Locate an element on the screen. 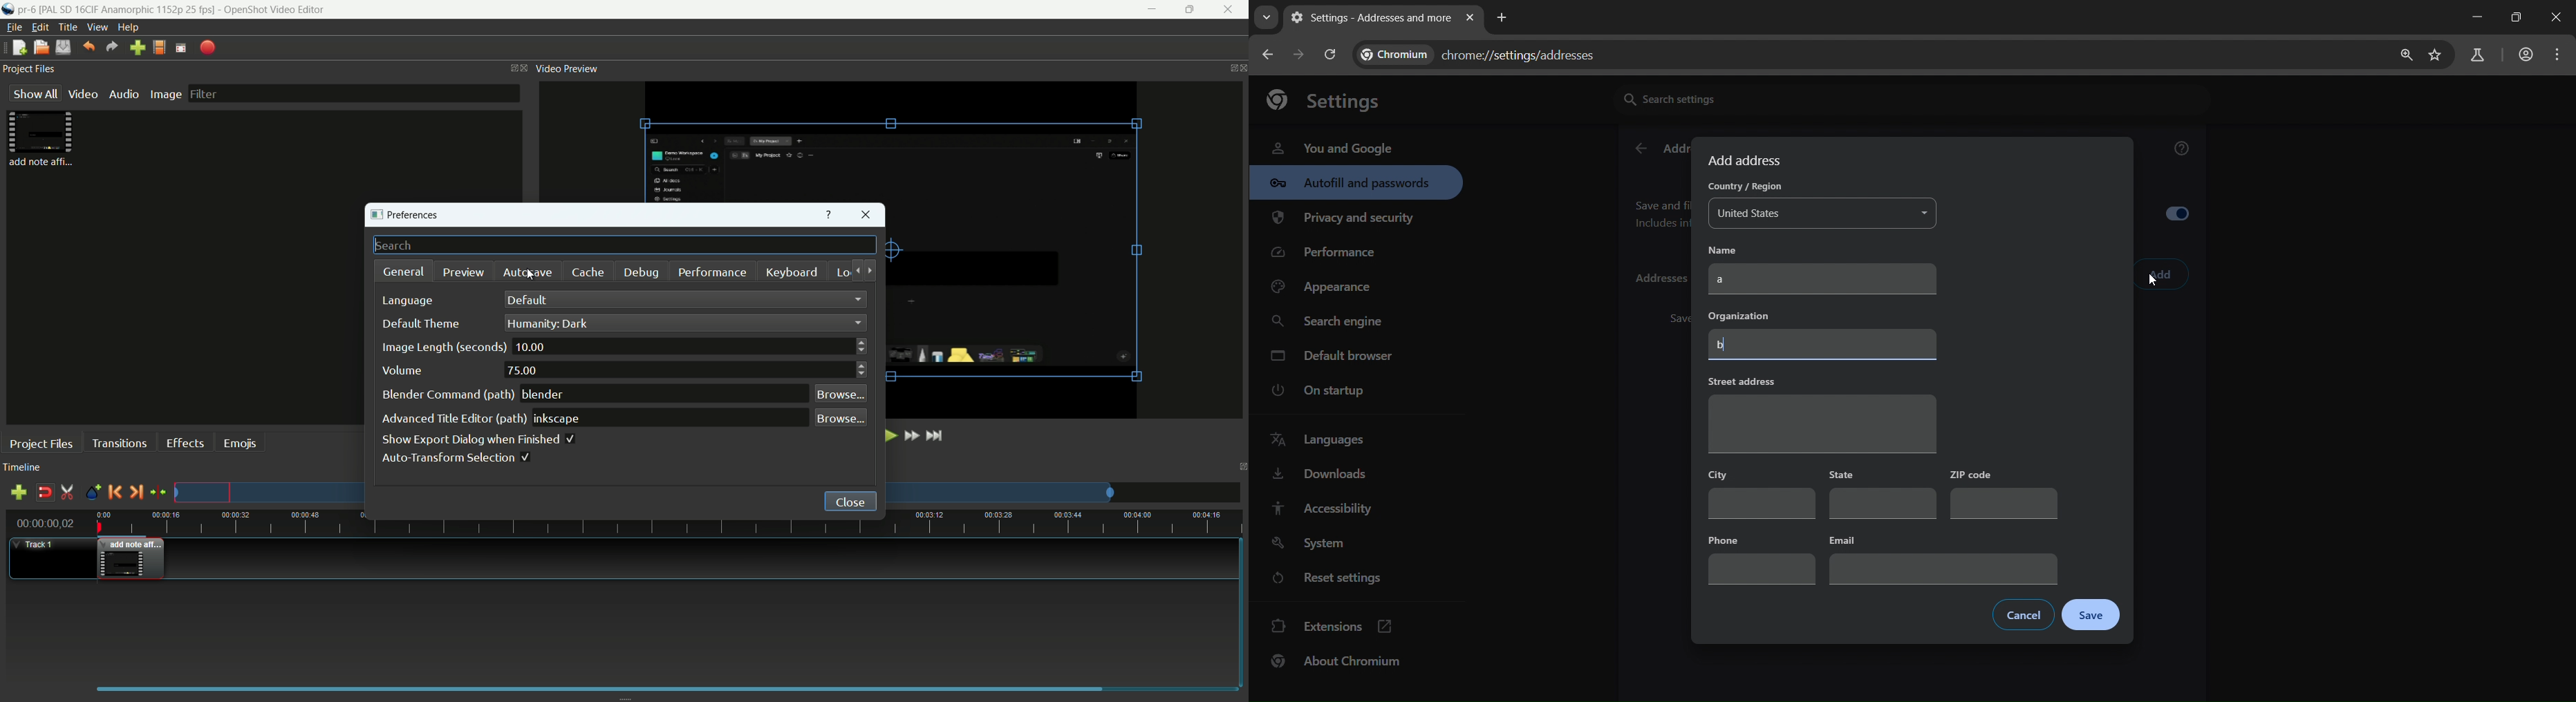 The height and width of the screenshot is (728, 2576). humanity dark is located at coordinates (549, 323).